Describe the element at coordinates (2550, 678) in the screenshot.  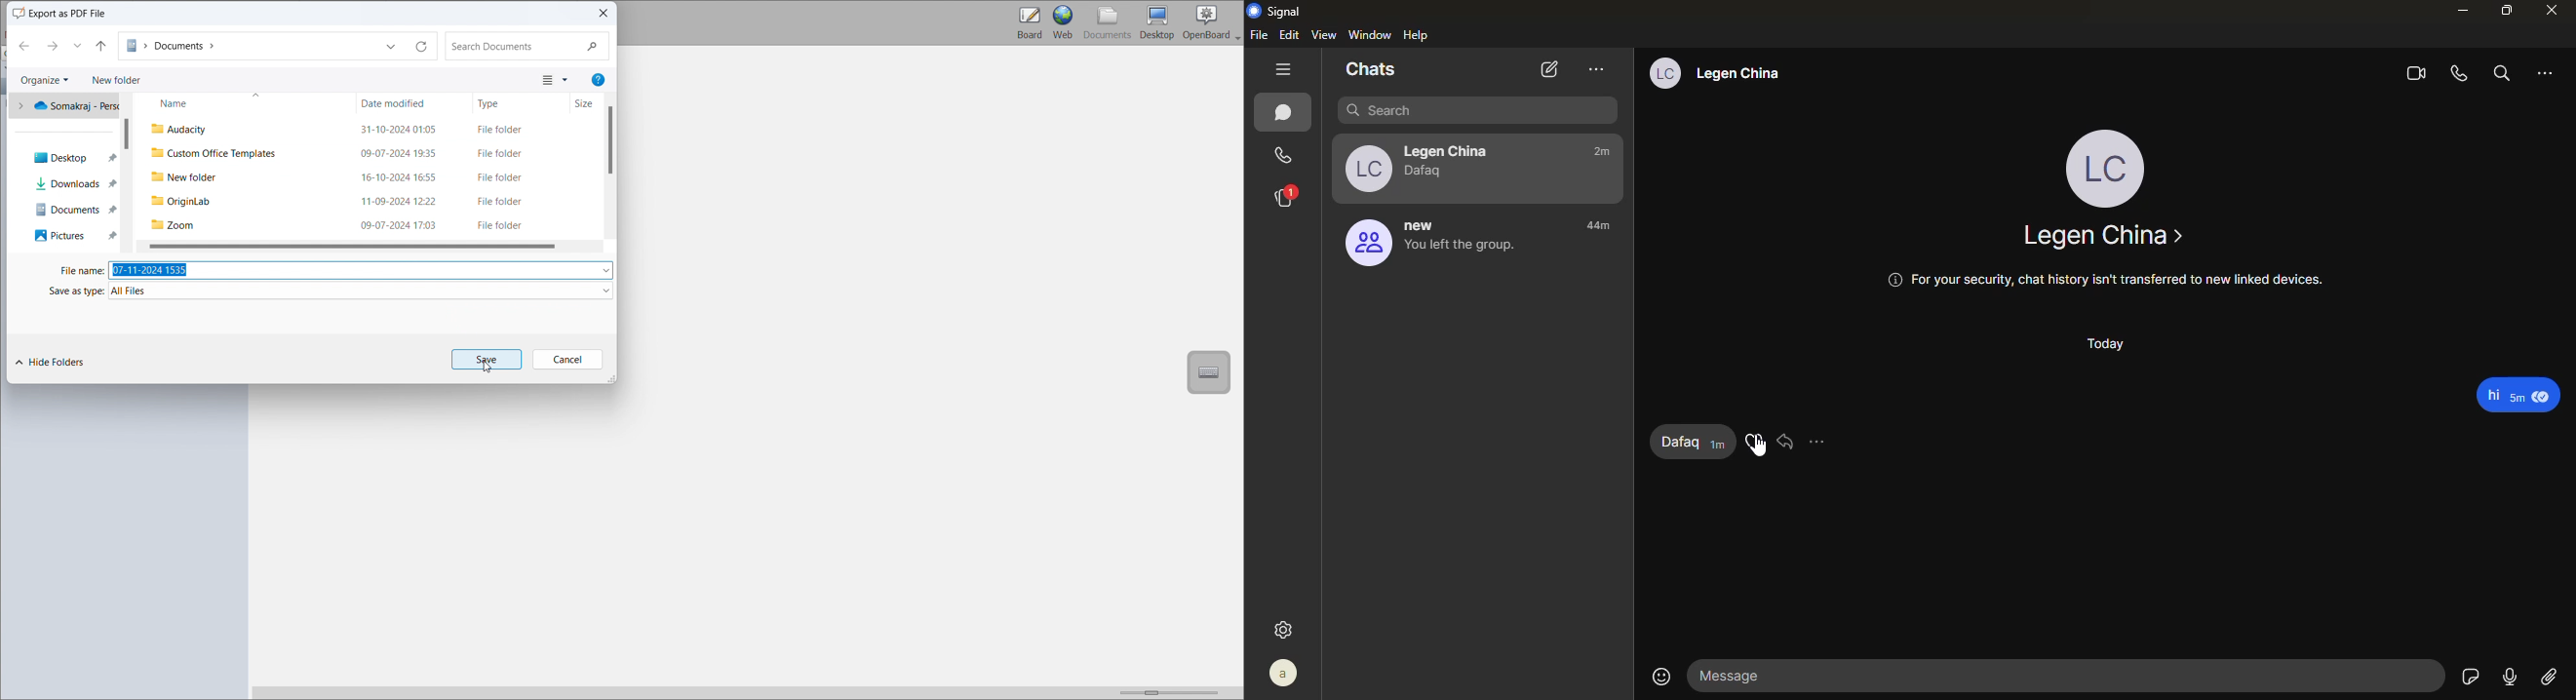
I see `attach` at that location.